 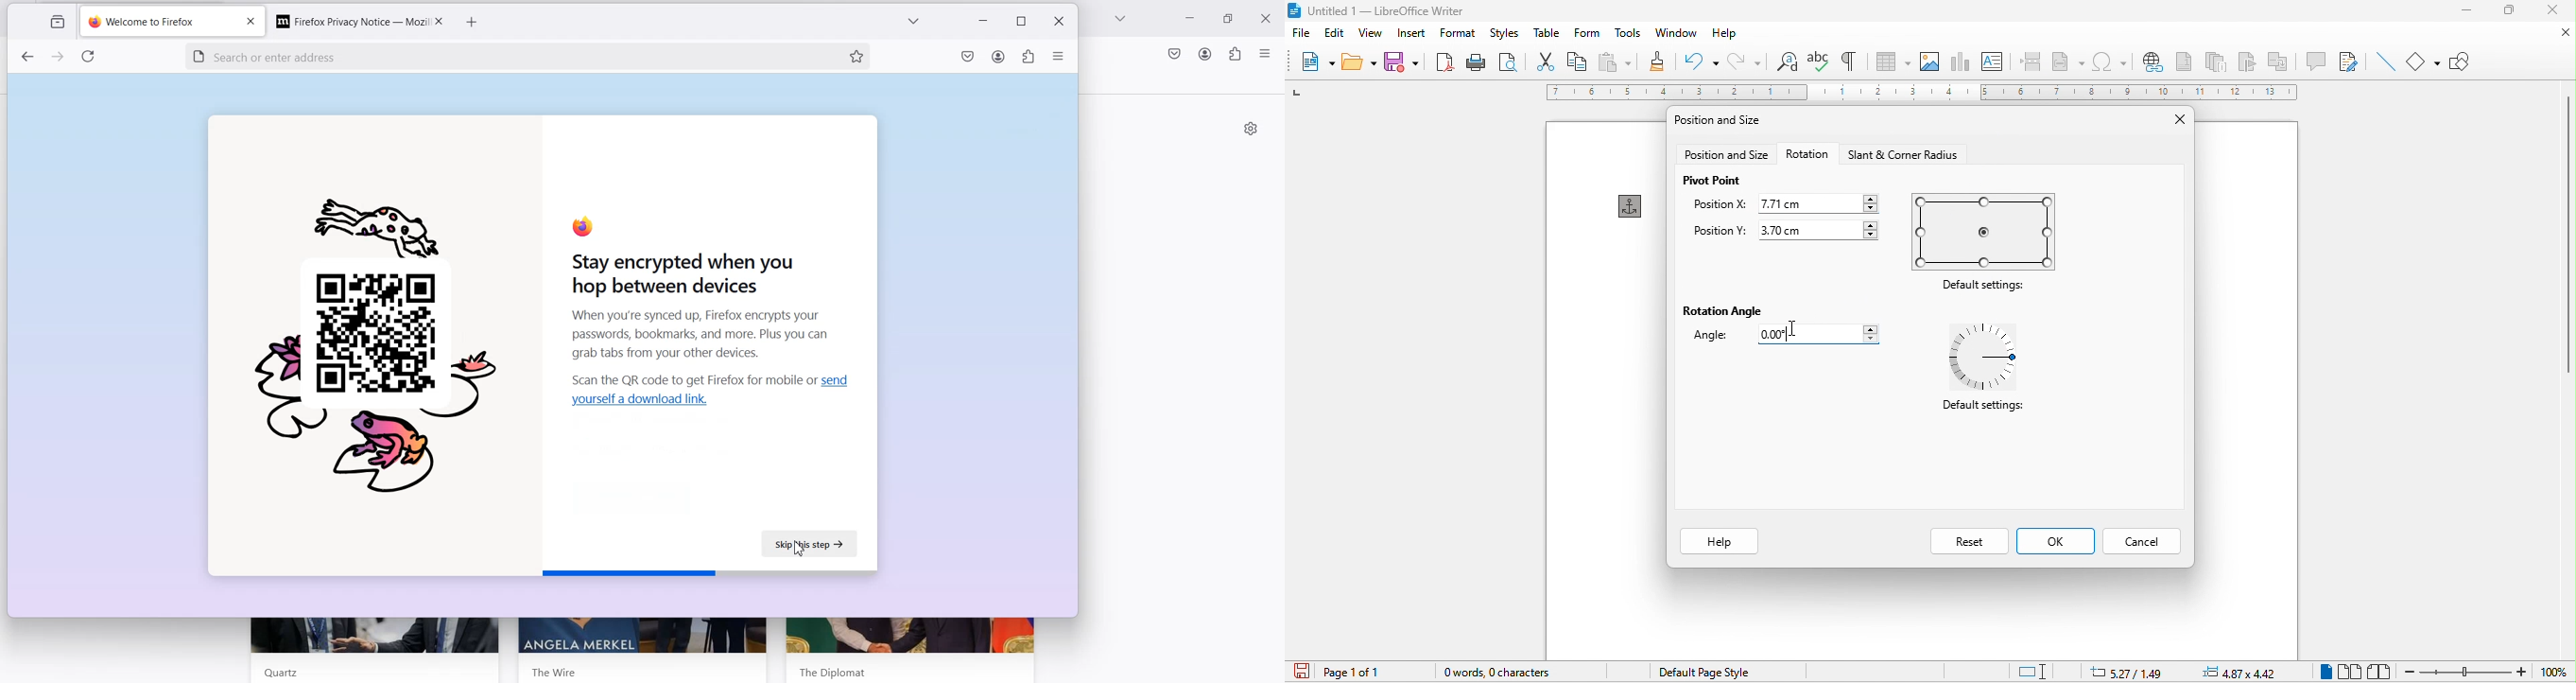 What do you see at coordinates (2554, 10) in the screenshot?
I see `close` at bounding box center [2554, 10].